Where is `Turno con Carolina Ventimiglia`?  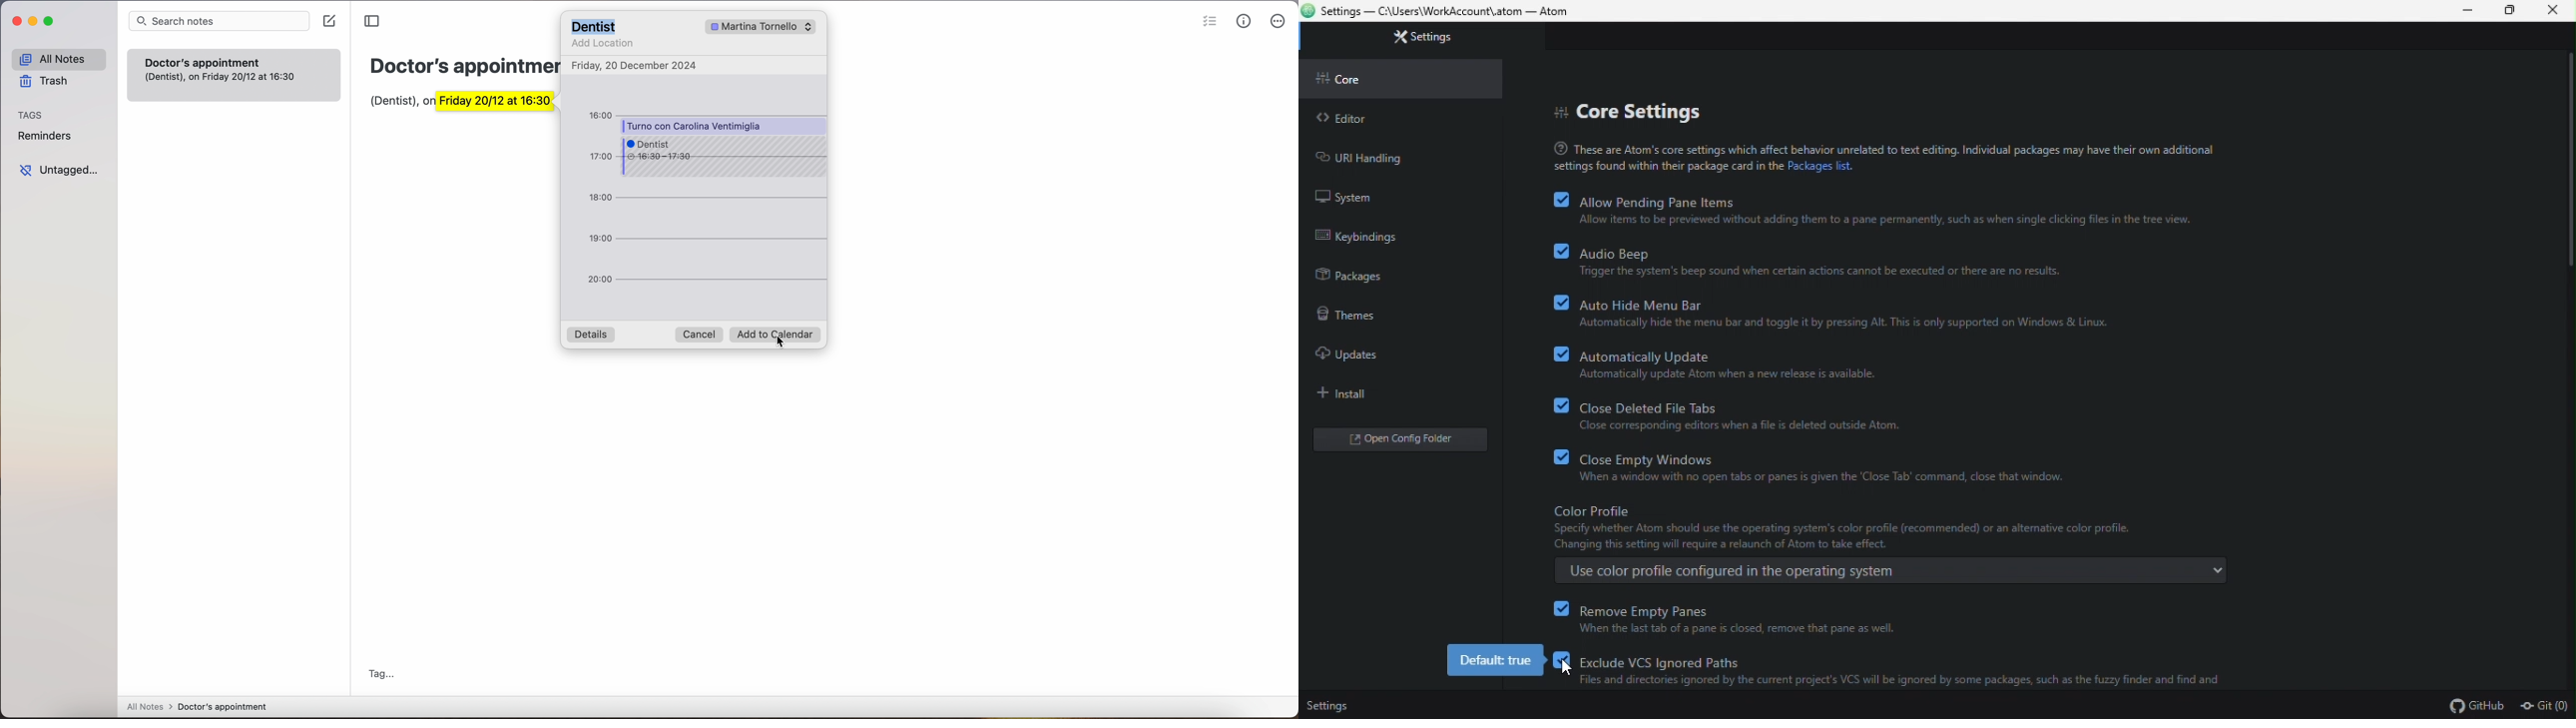
Turno con Carolina Ventimiglia is located at coordinates (697, 124).